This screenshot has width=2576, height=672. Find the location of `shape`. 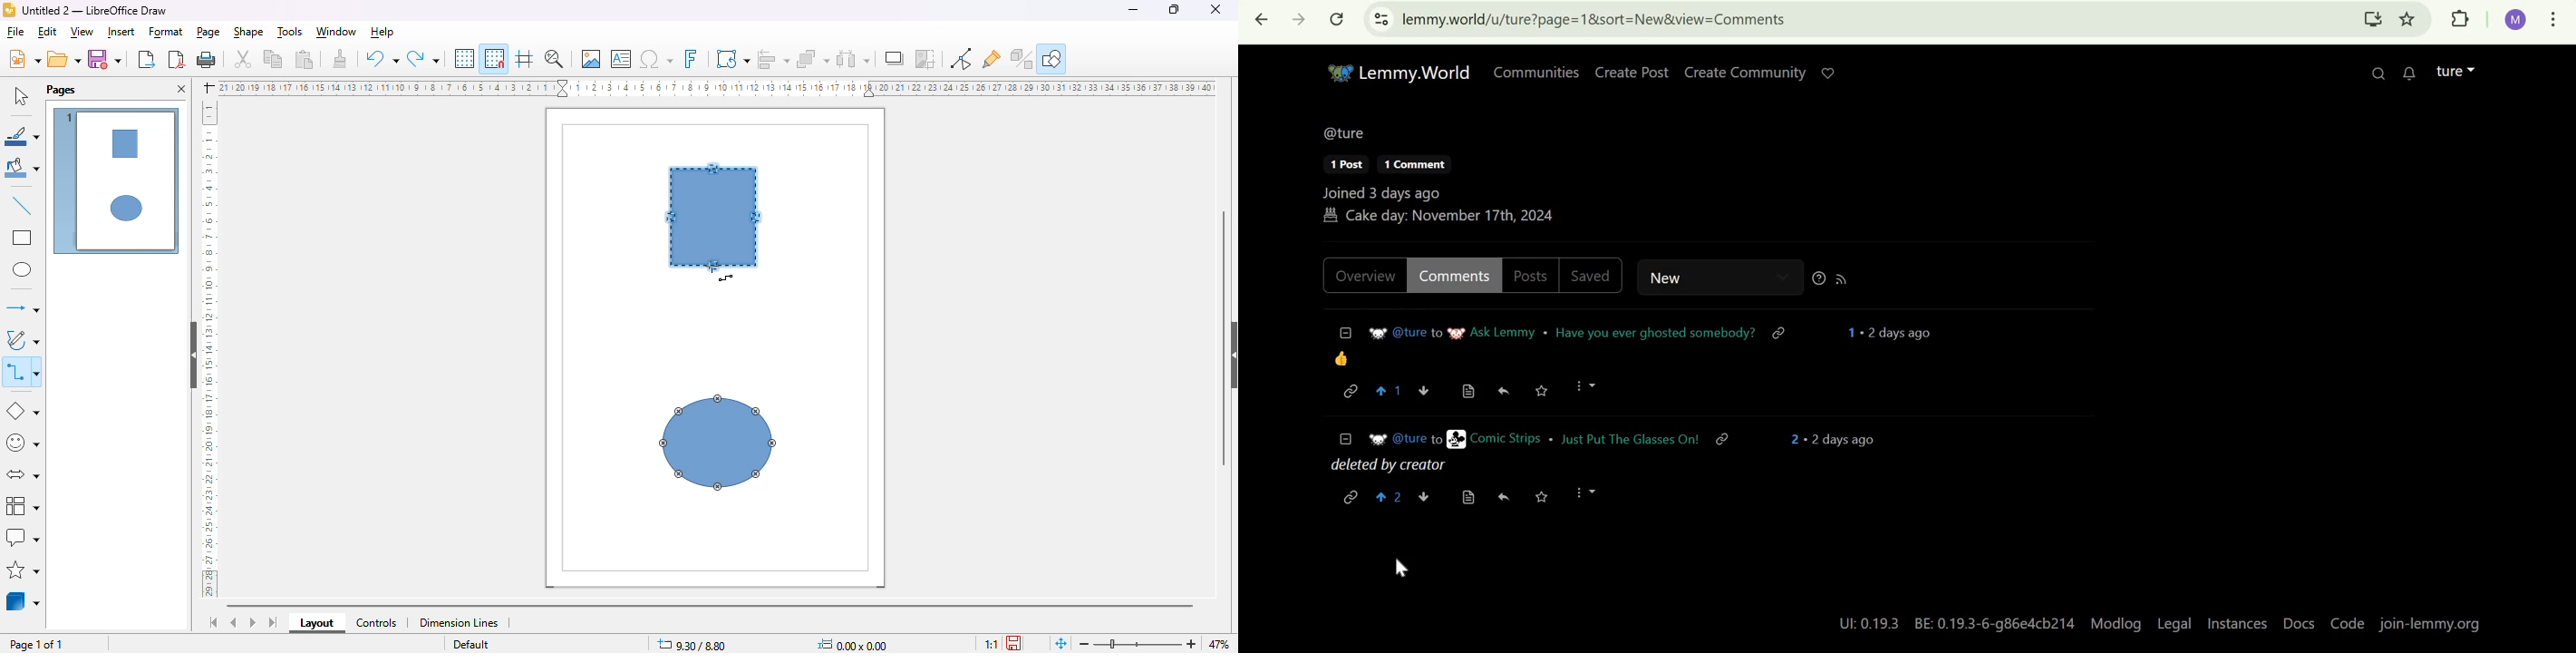

shape is located at coordinates (247, 32).